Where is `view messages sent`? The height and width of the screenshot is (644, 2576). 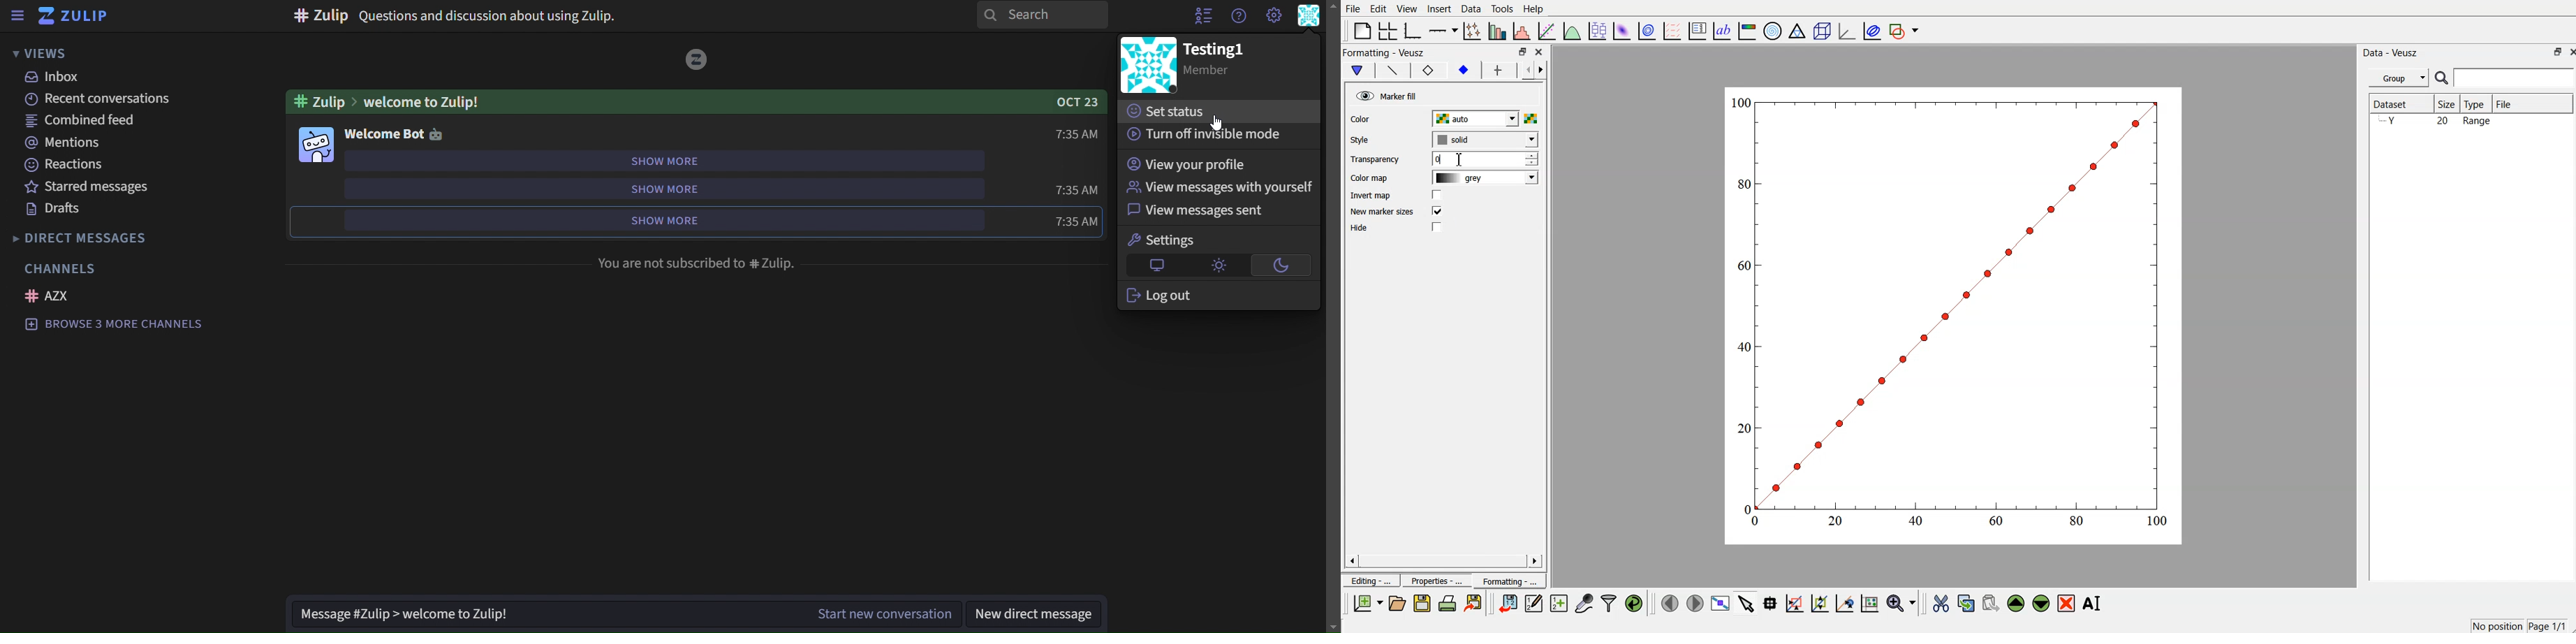 view messages sent is located at coordinates (1198, 212).